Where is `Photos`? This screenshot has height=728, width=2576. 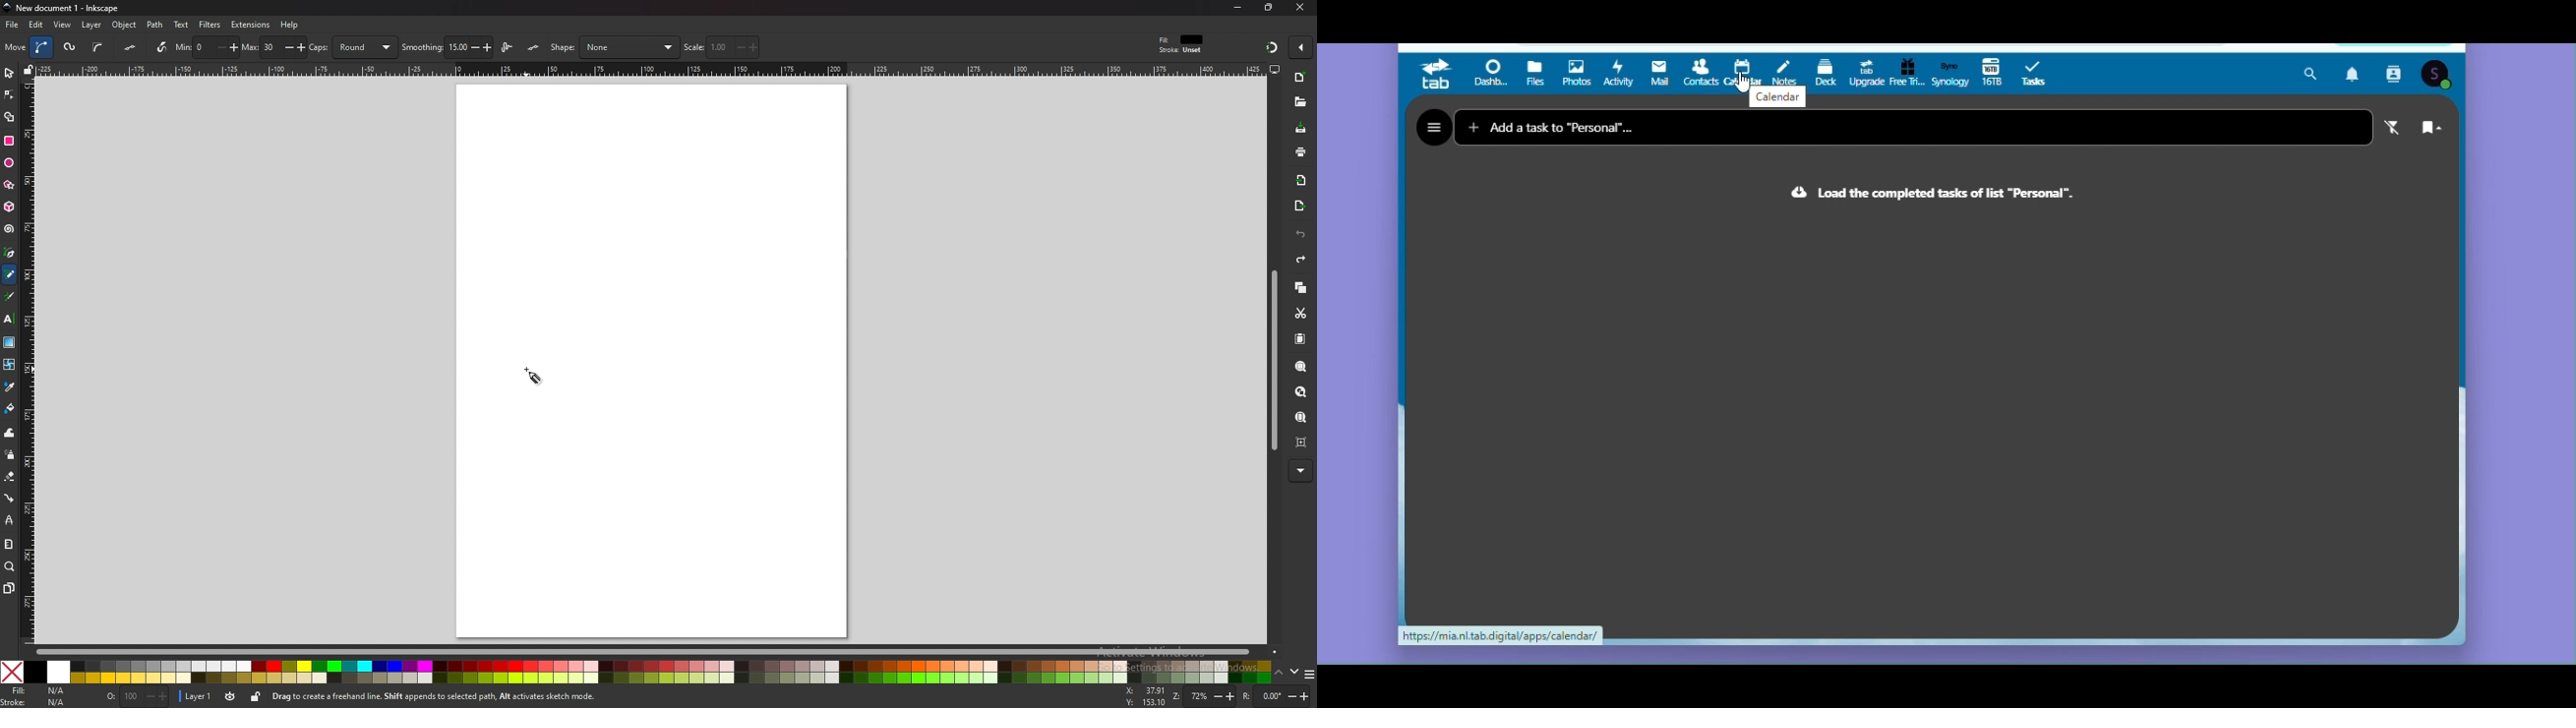
Photos is located at coordinates (1576, 74).